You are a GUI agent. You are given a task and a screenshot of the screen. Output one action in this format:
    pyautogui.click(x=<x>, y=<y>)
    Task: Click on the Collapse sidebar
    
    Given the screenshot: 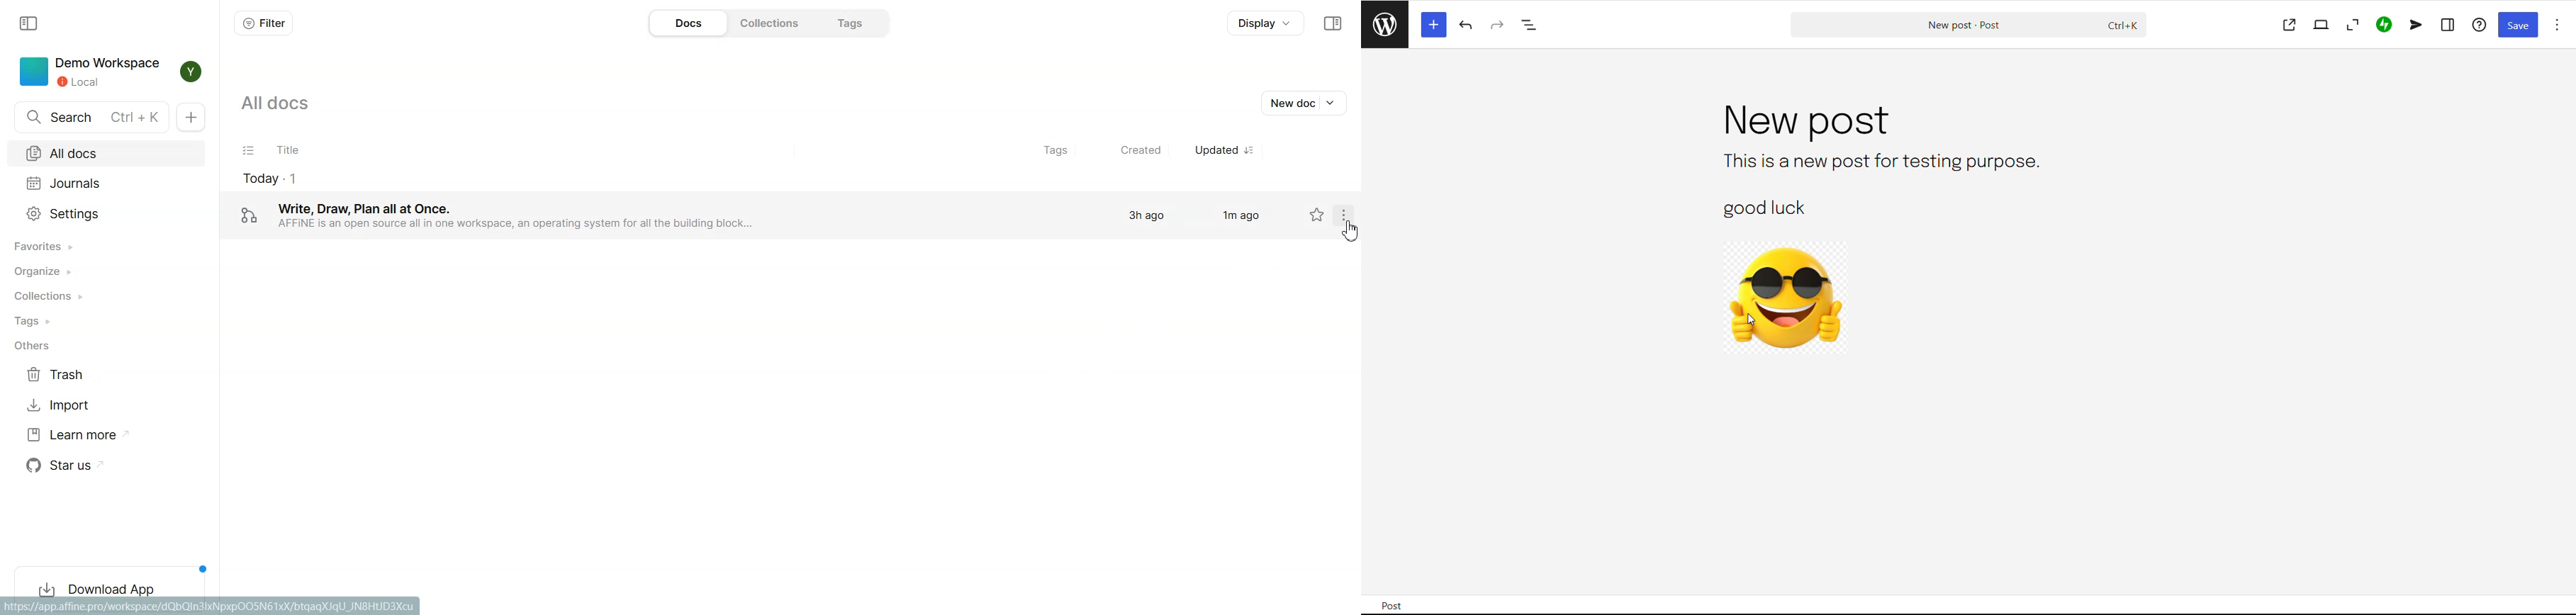 What is the action you would take?
    pyautogui.click(x=27, y=23)
    